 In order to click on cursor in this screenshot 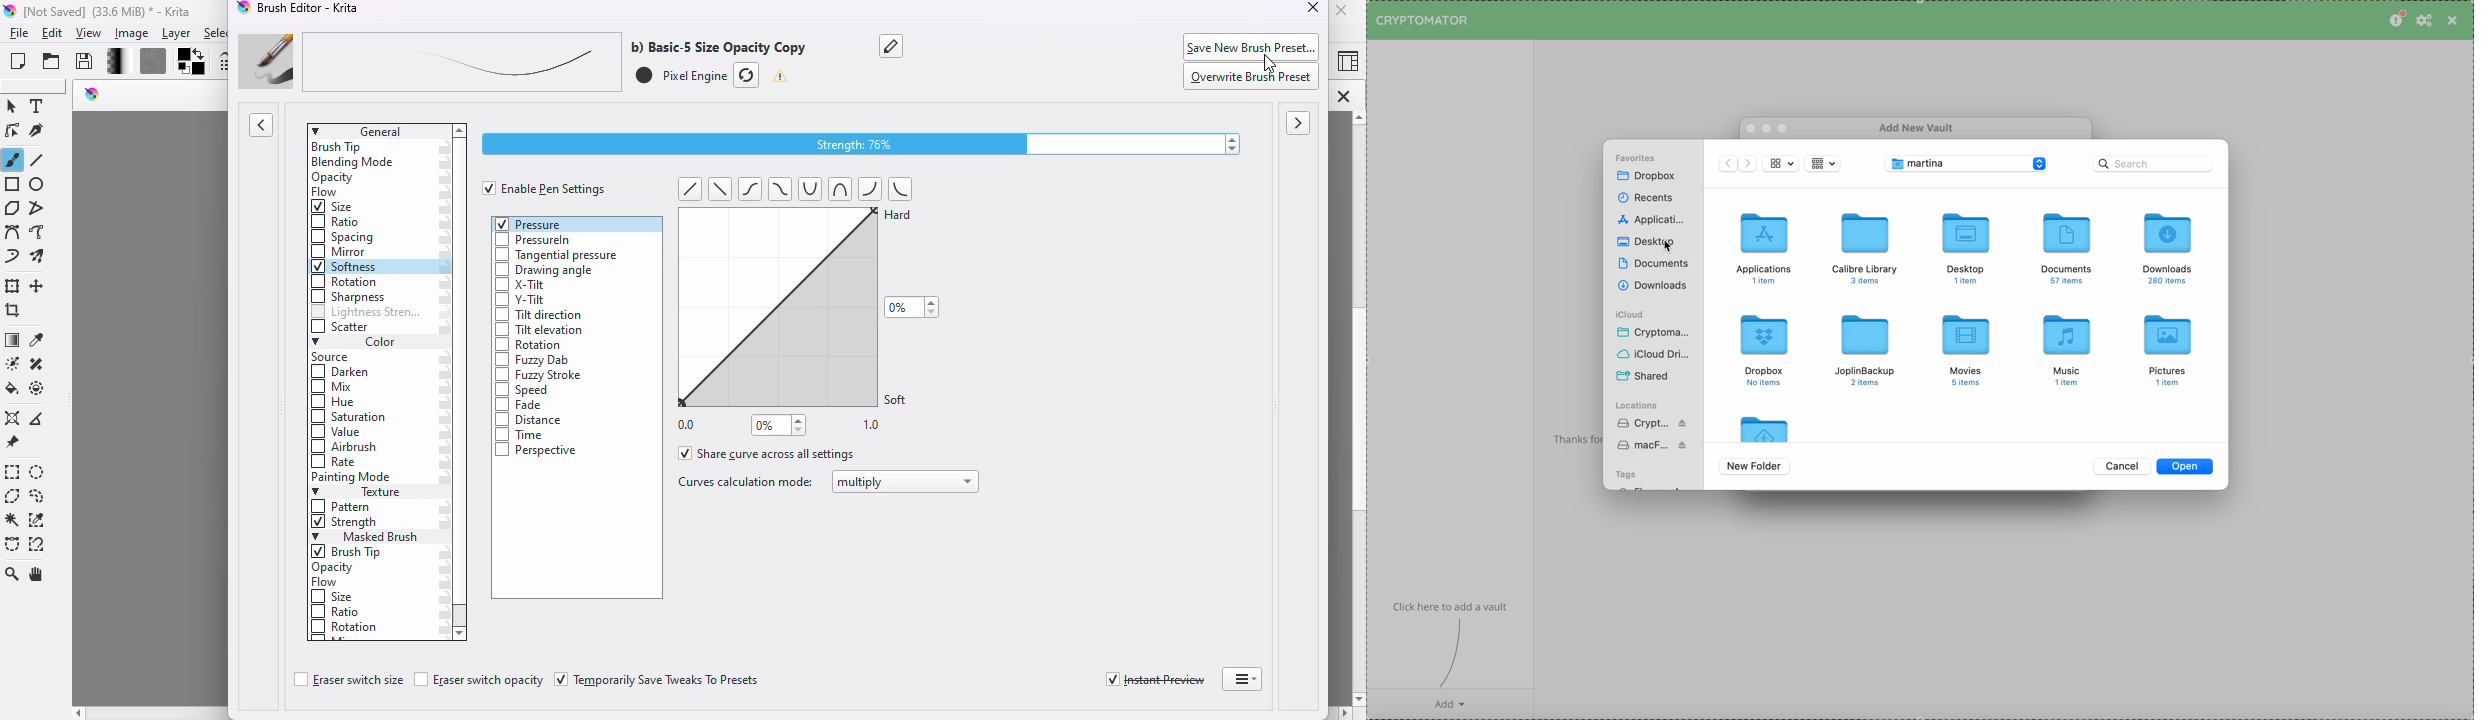, I will do `click(1265, 63)`.